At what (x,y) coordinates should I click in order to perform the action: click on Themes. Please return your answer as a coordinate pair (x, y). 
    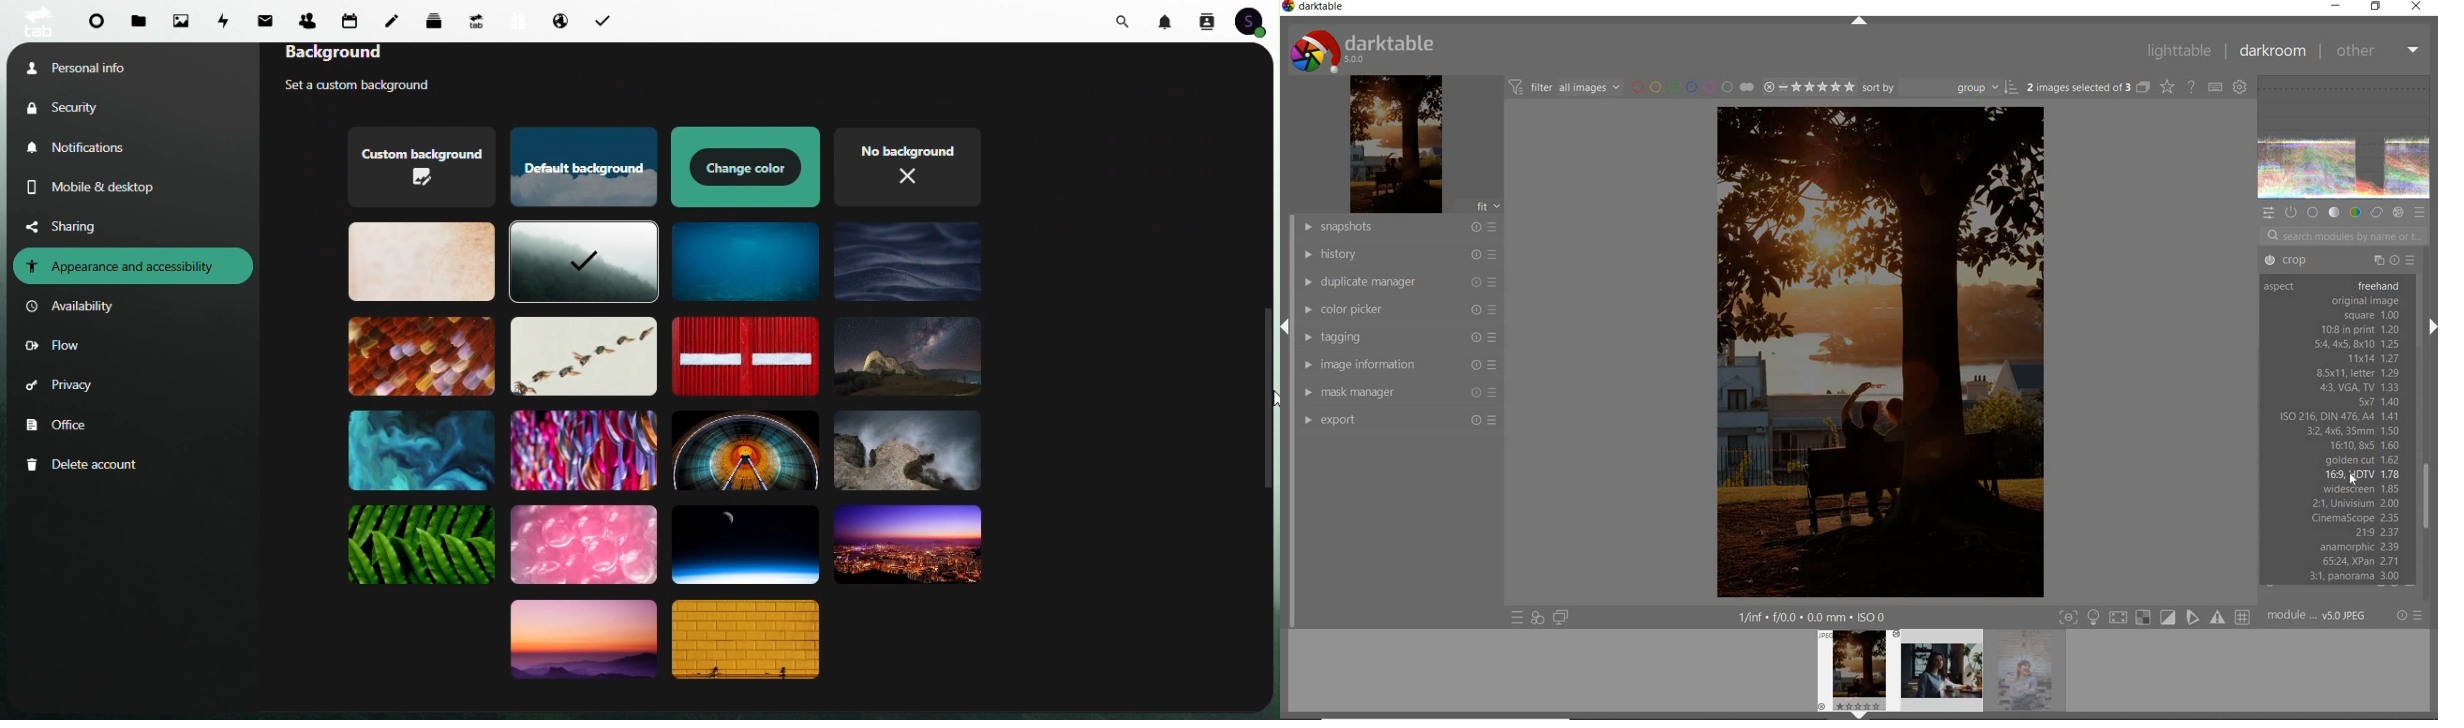
    Looking at the image, I should click on (421, 167).